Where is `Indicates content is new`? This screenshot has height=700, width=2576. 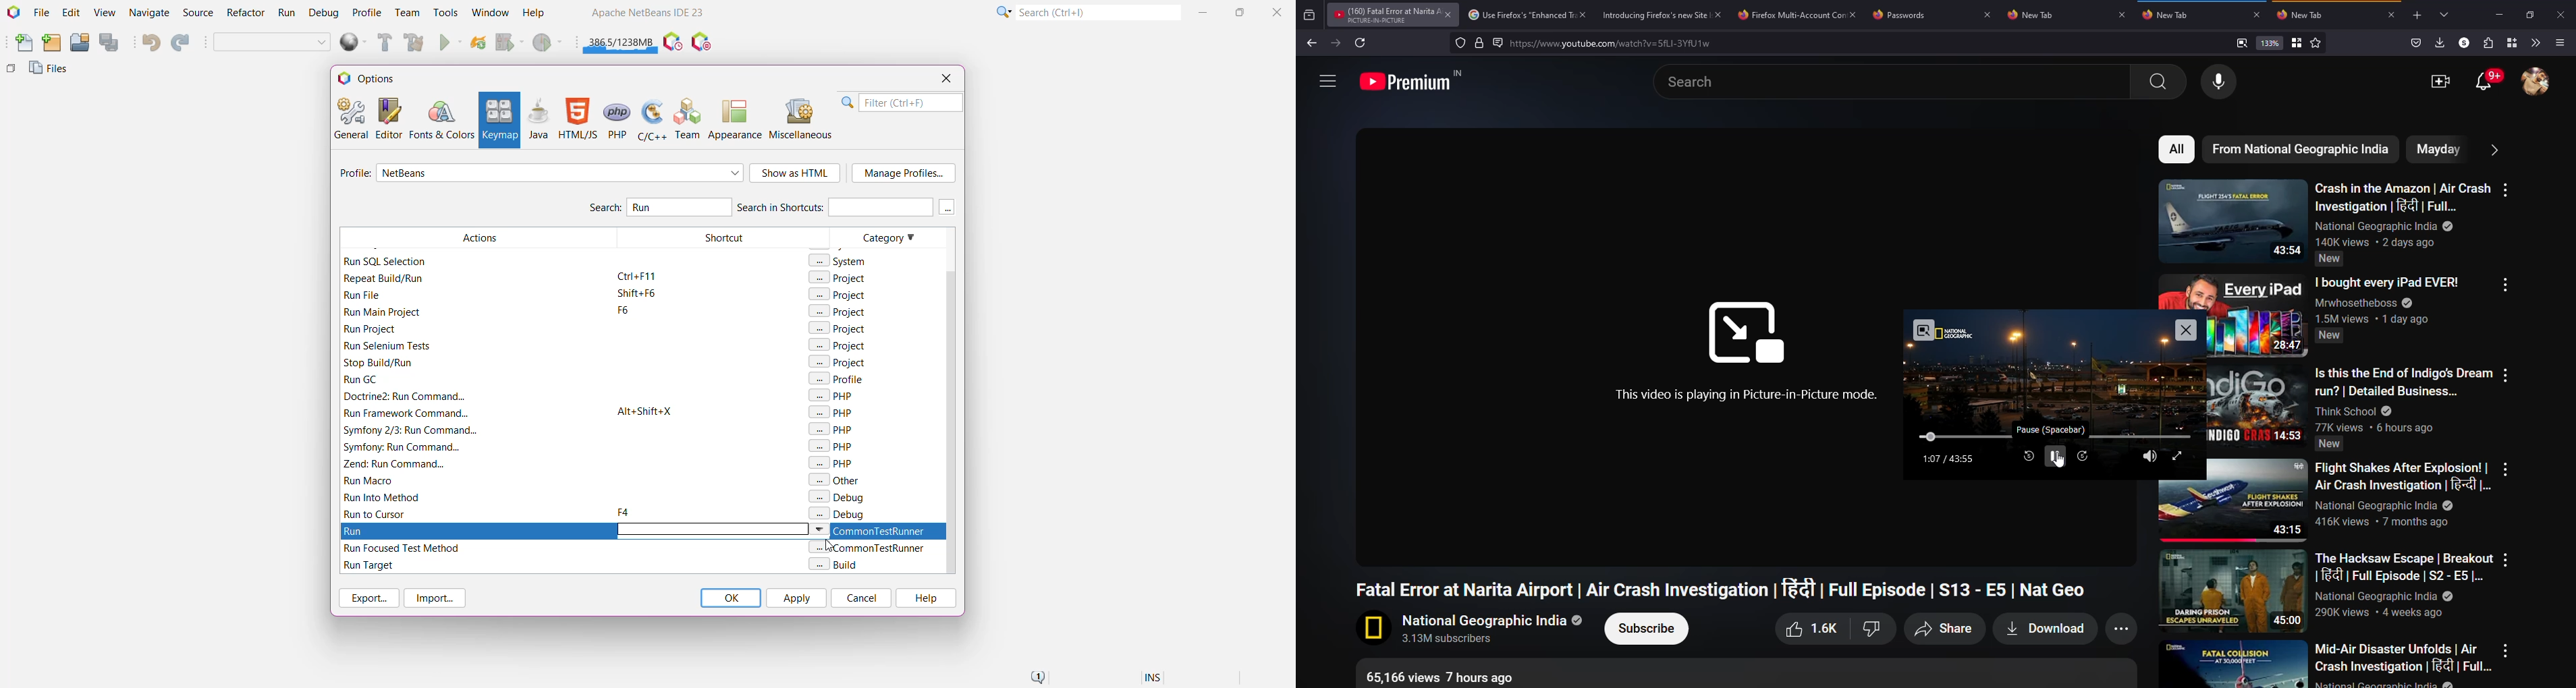
Indicates content is new is located at coordinates (2330, 259).